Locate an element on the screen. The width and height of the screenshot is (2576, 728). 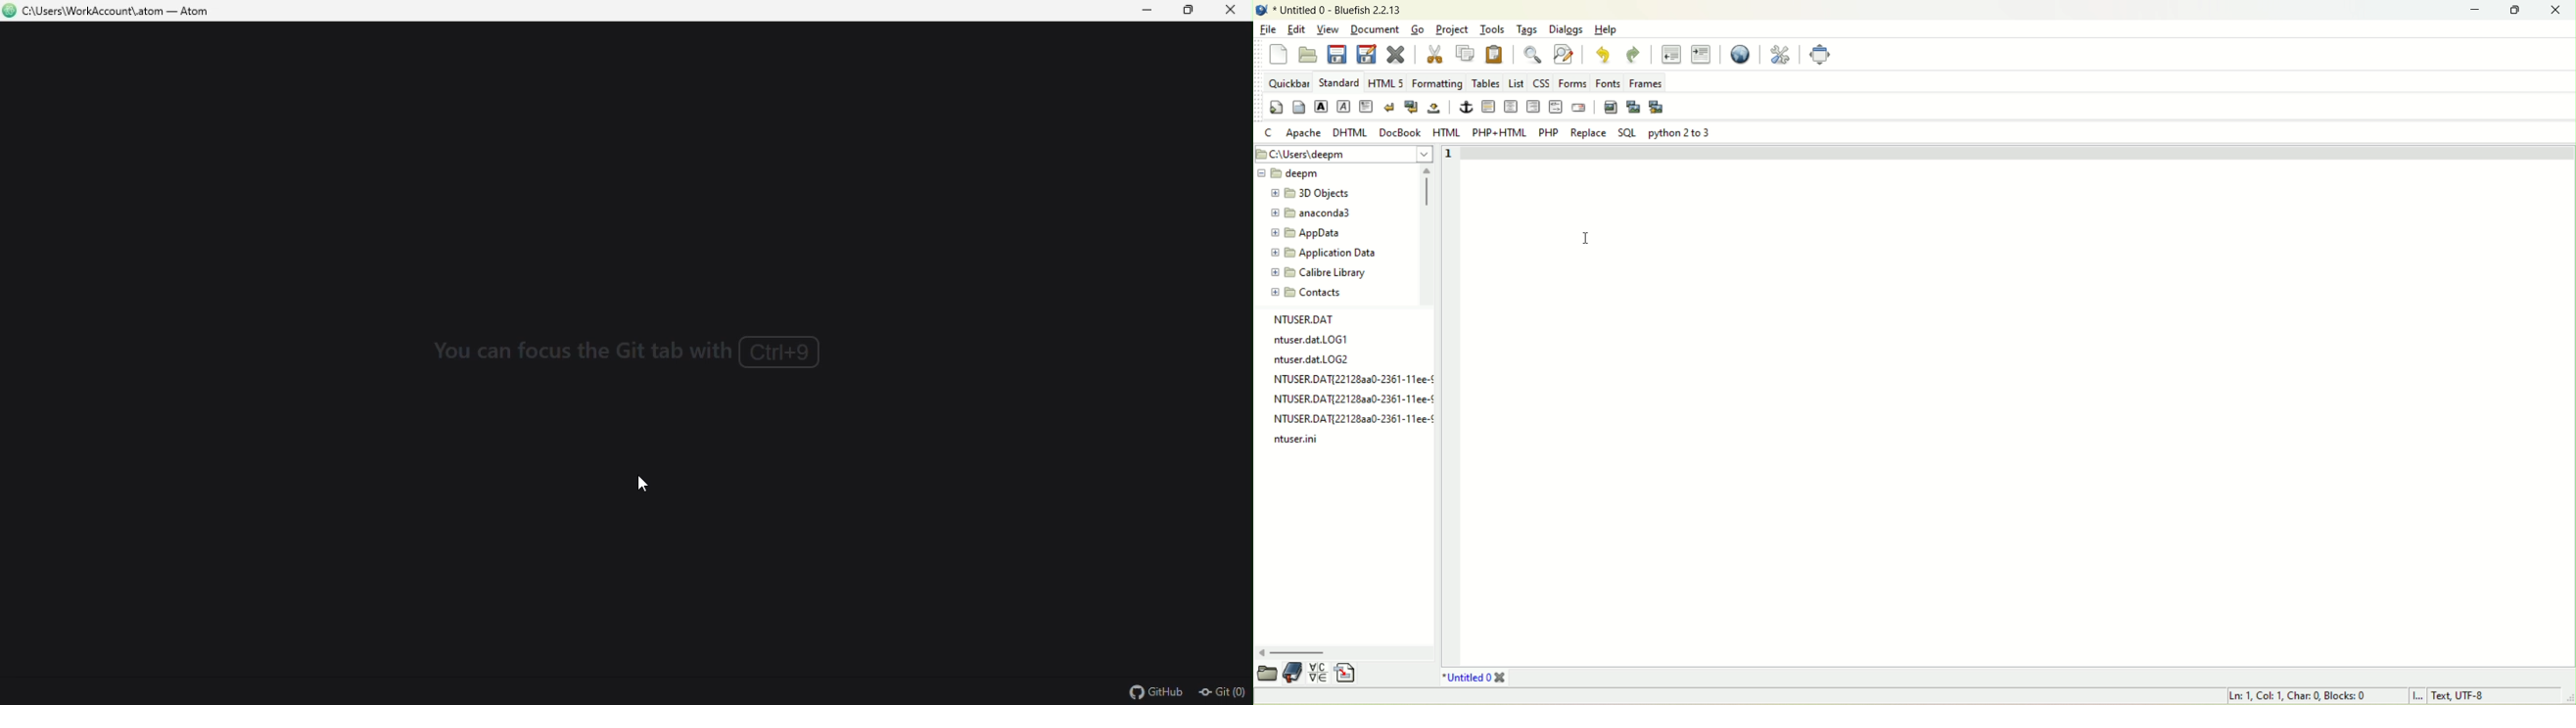
github is located at coordinates (1150, 693).